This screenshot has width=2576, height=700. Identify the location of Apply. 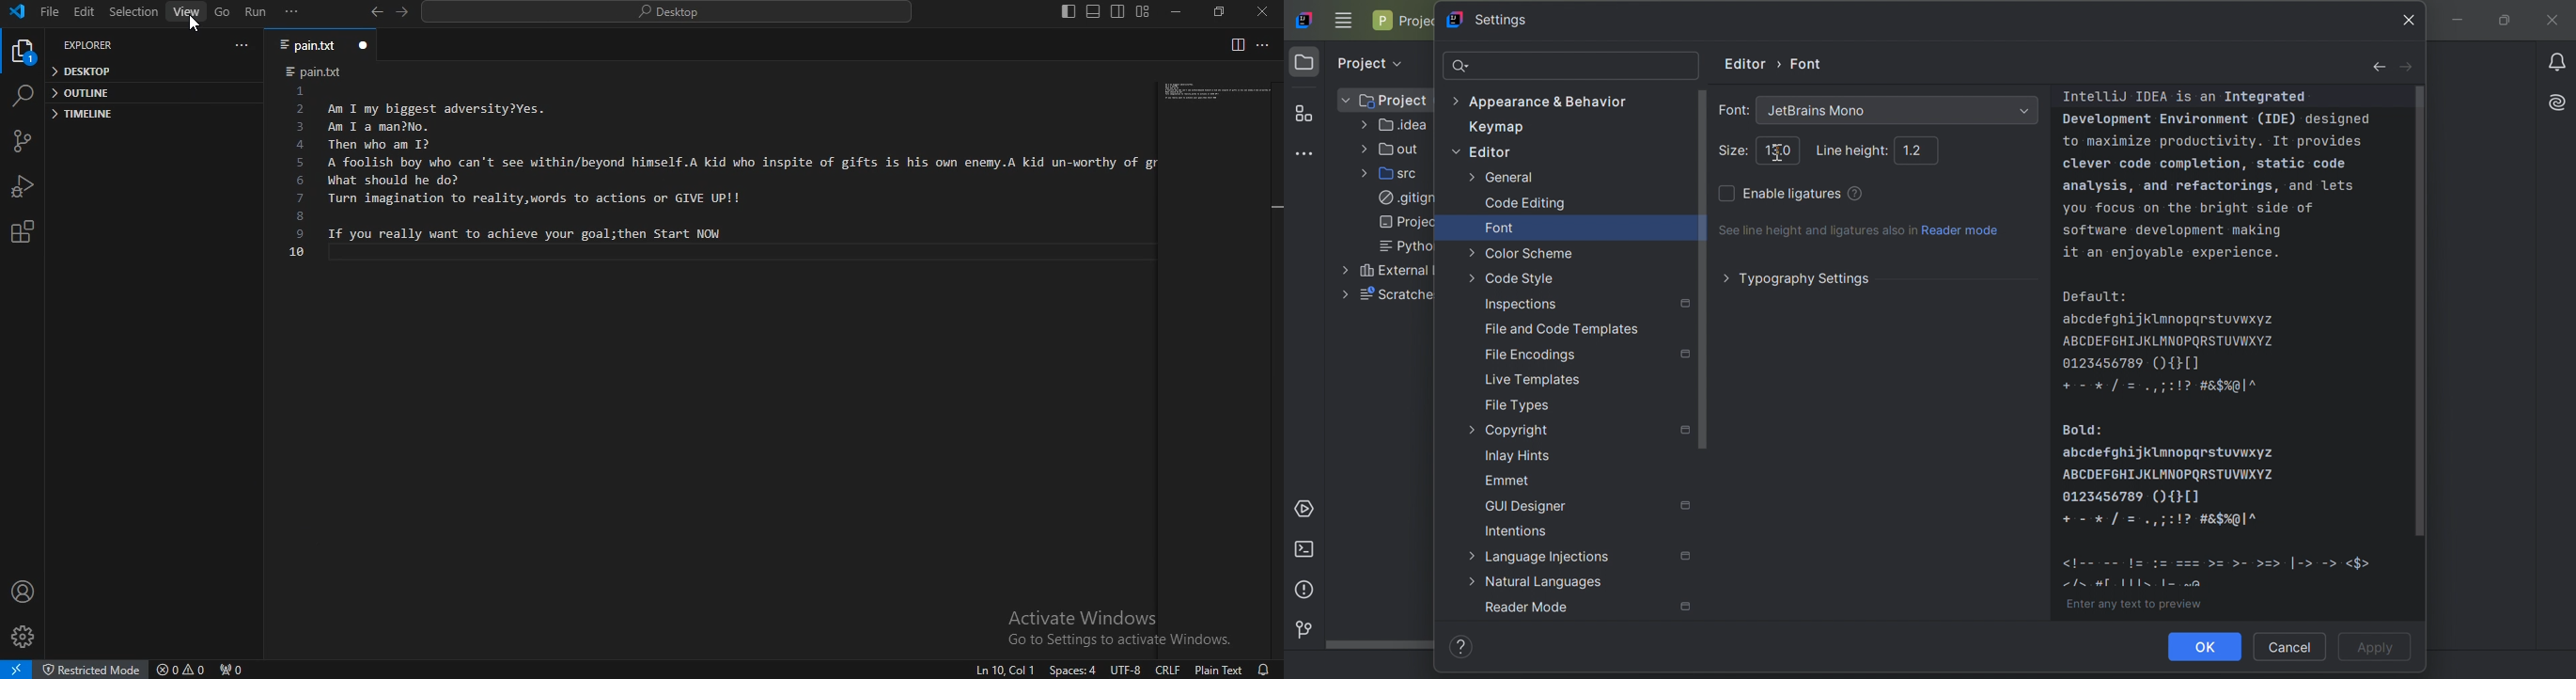
(2379, 649).